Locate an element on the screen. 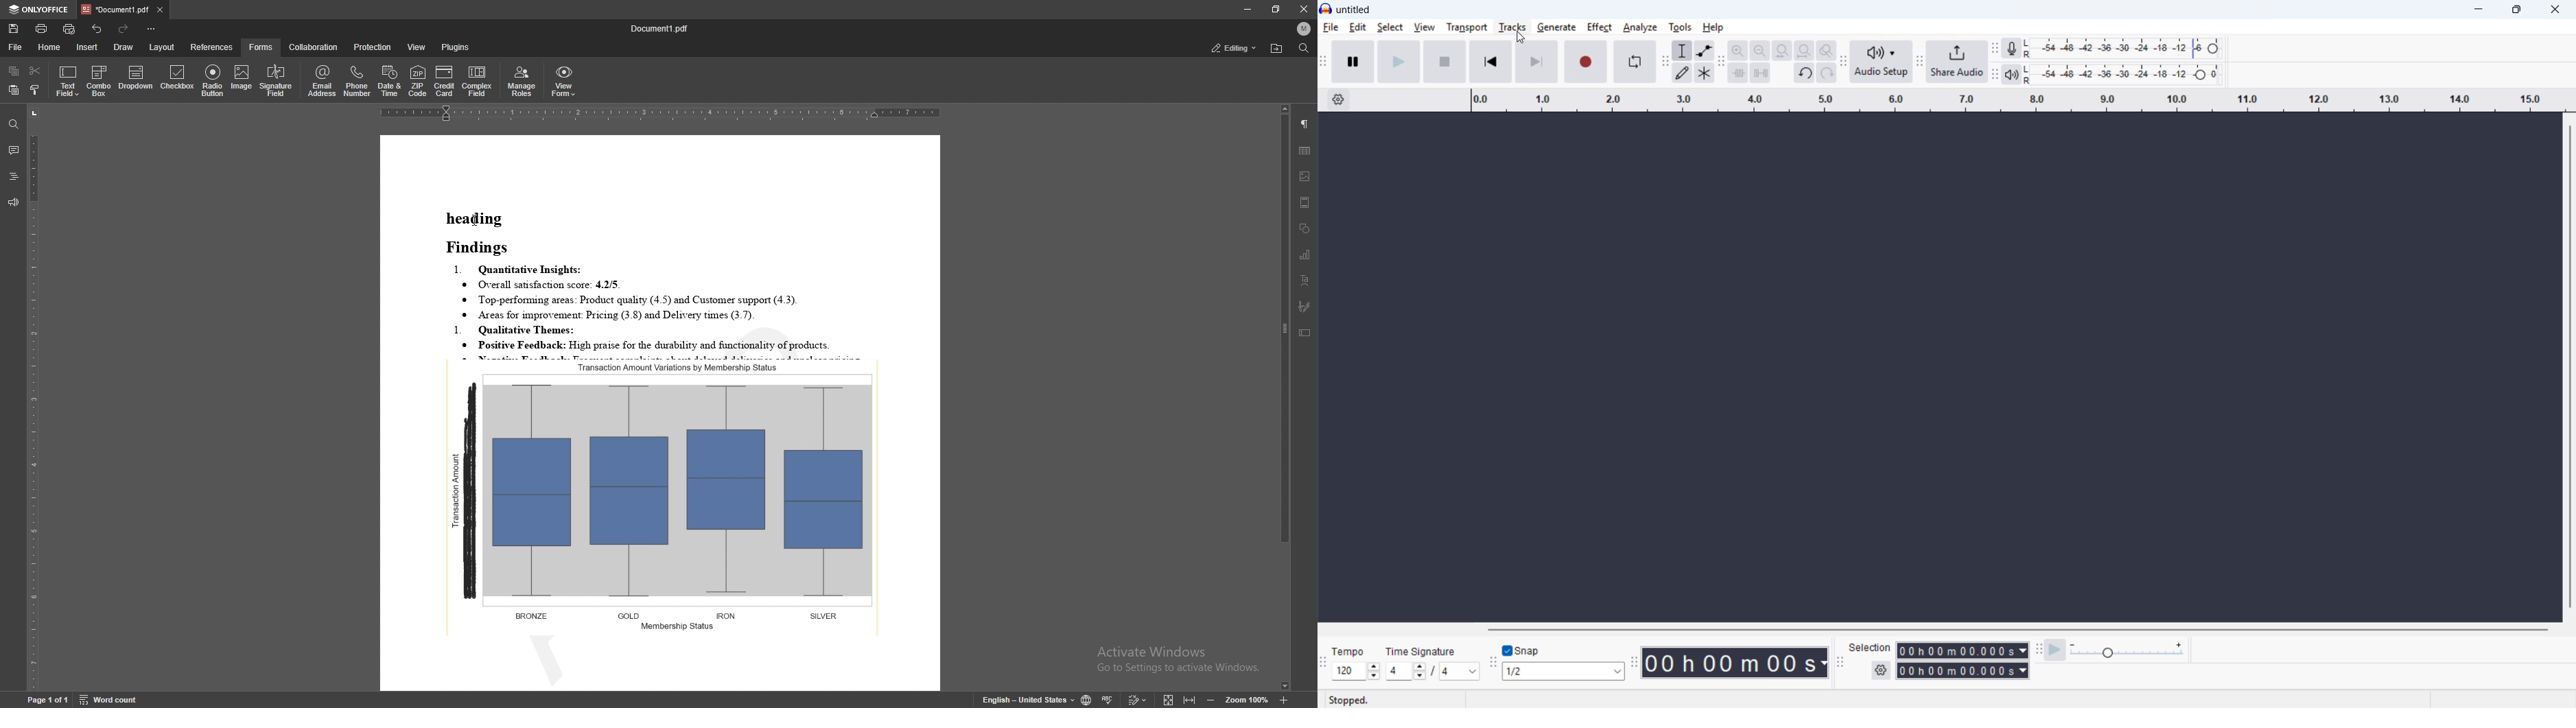 This screenshot has height=728, width=2576. close is located at coordinates (1305, 10).